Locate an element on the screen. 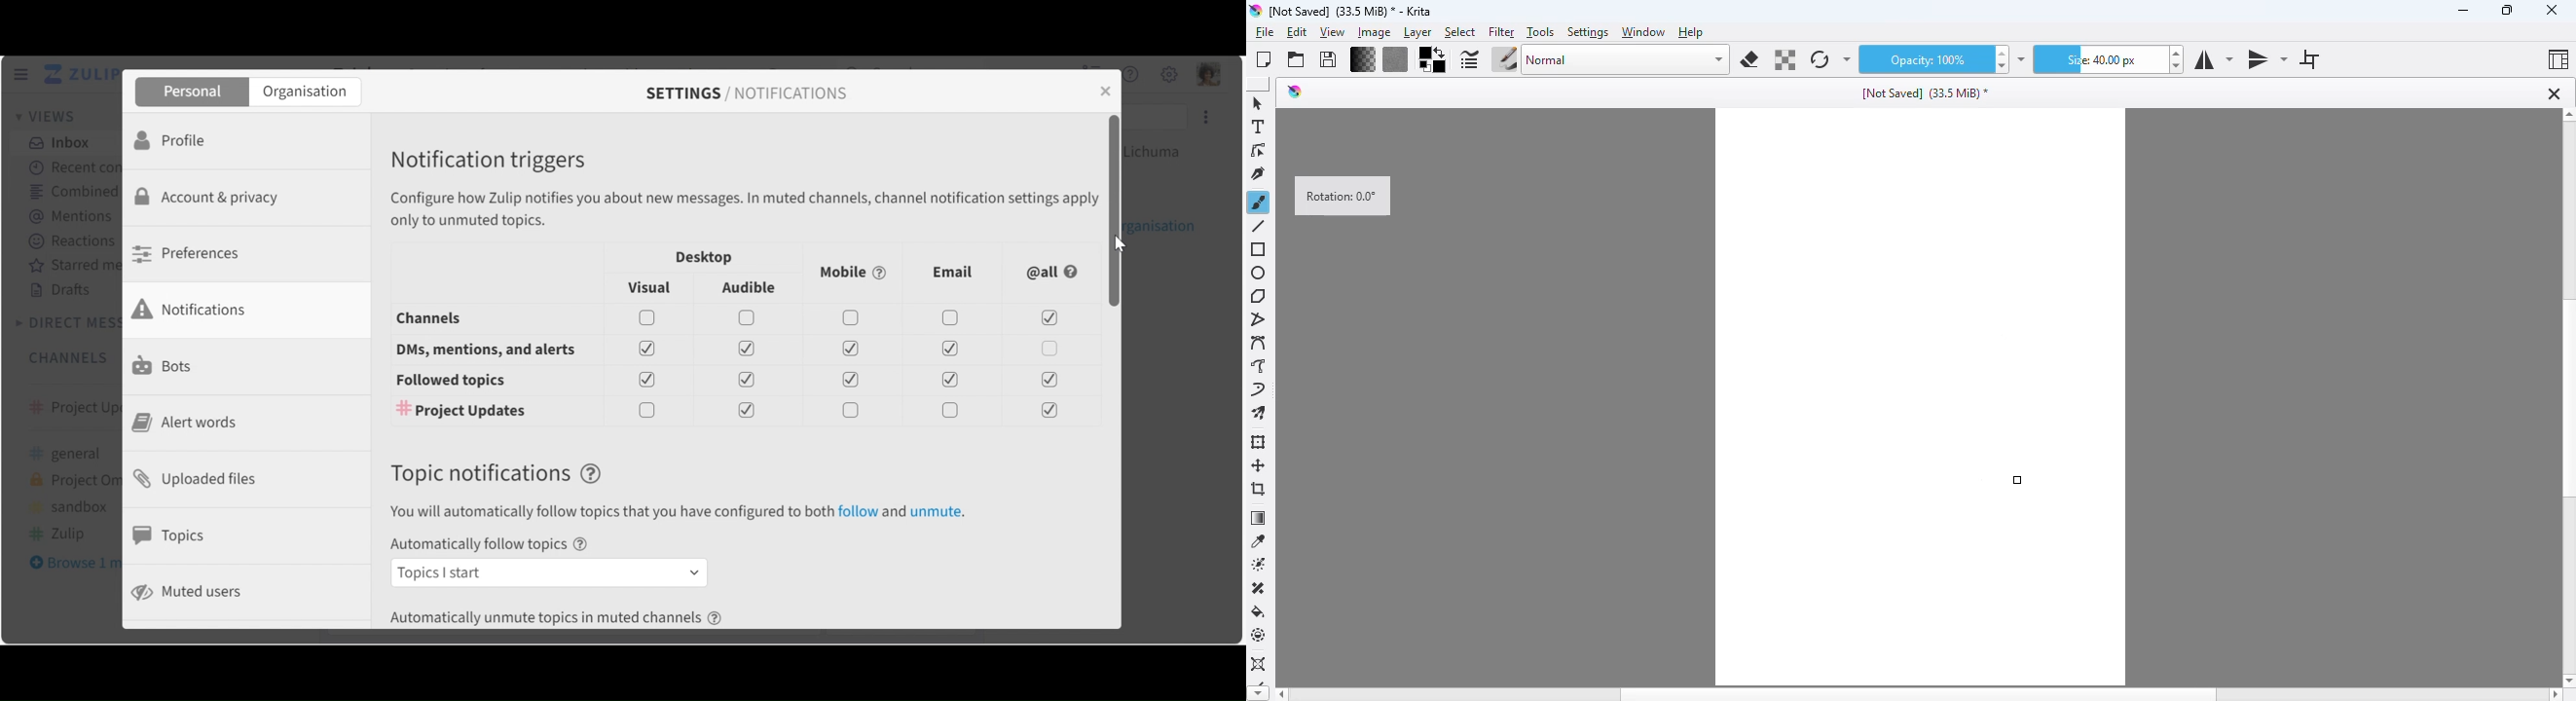 The width and height of the screenshot is (2576, 728). cursor is located at coordinates (2018, 480).